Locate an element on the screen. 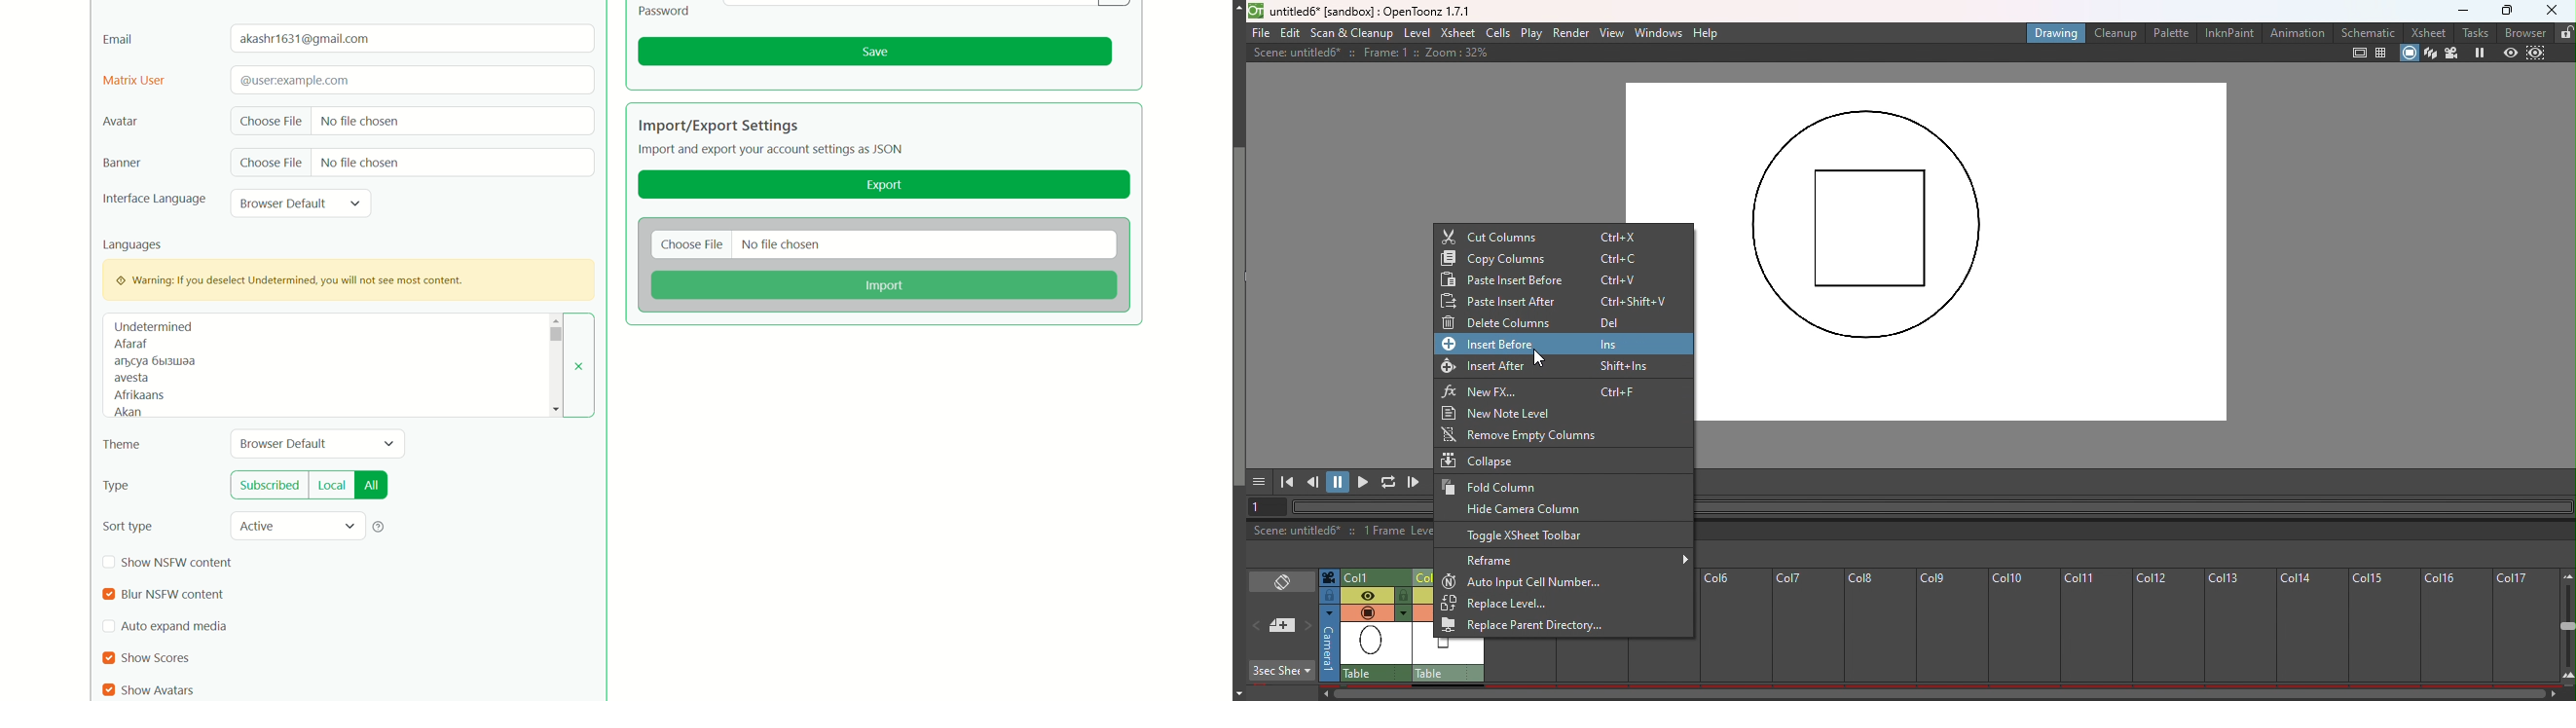 This screenshot has width=2576, height=728. Sub-camera preview is located at coordinates (2538, 53).